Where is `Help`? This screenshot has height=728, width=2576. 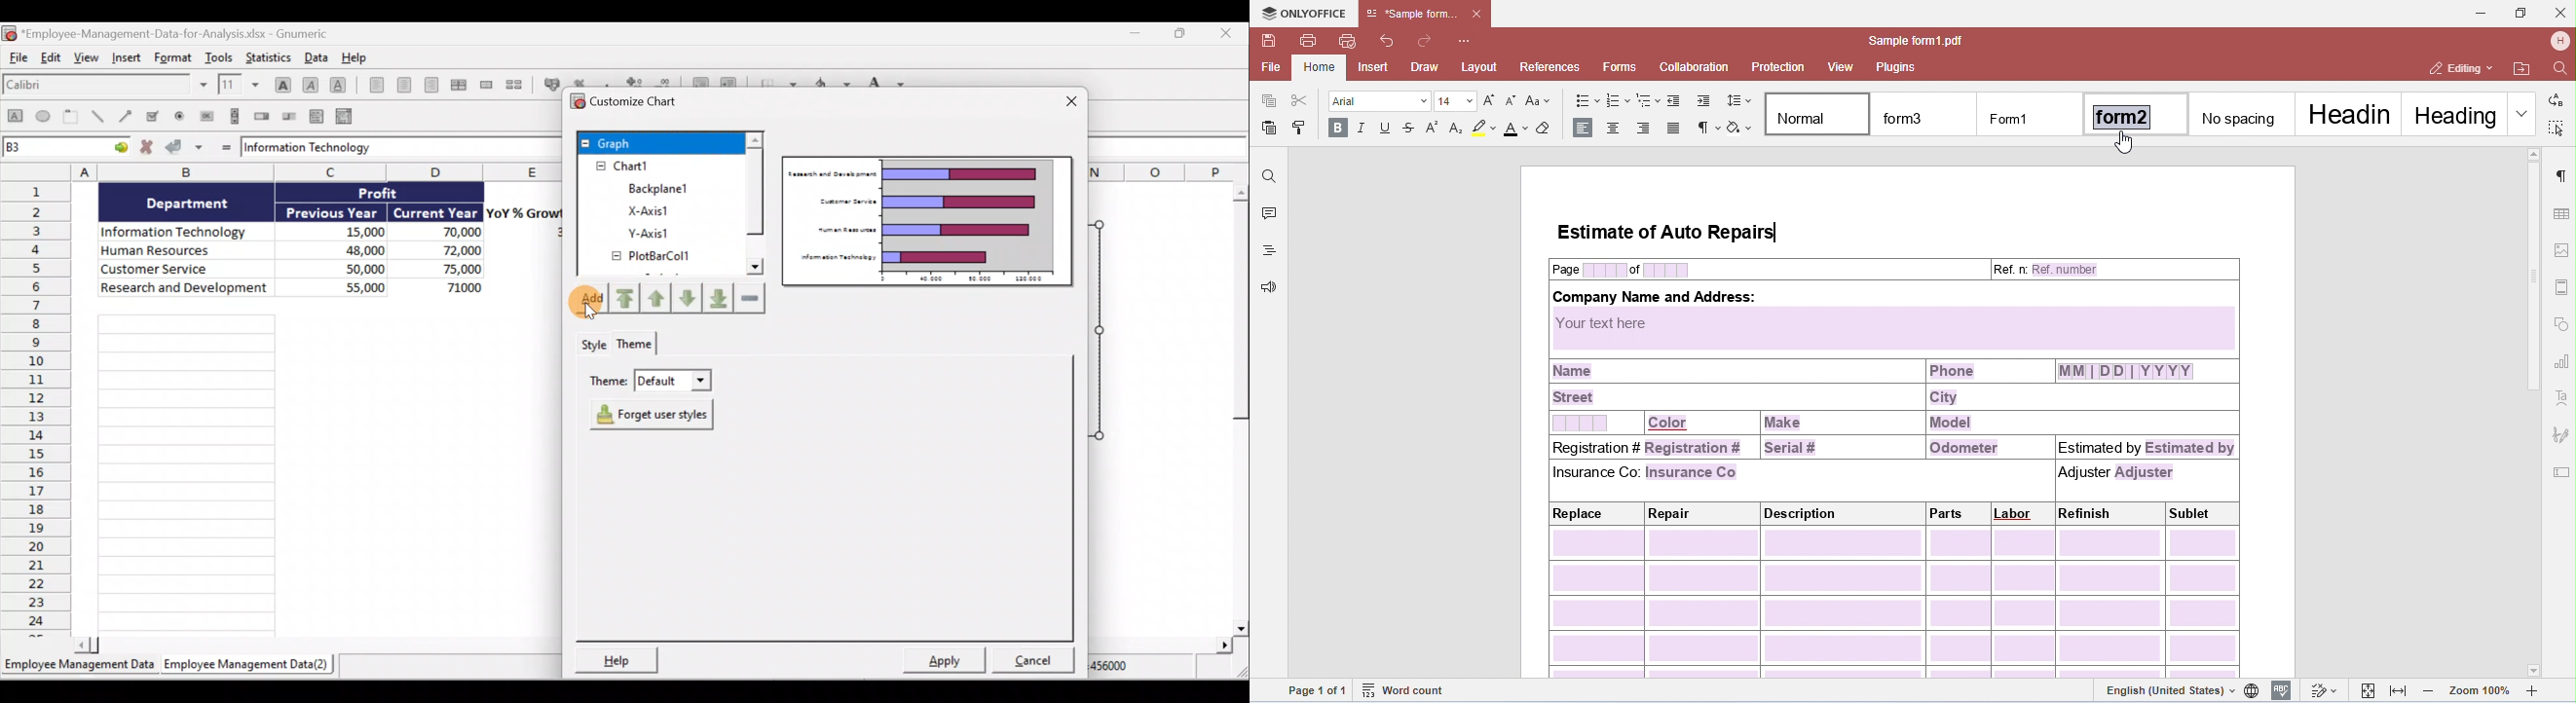 Help is located at coordinates (613, 659).